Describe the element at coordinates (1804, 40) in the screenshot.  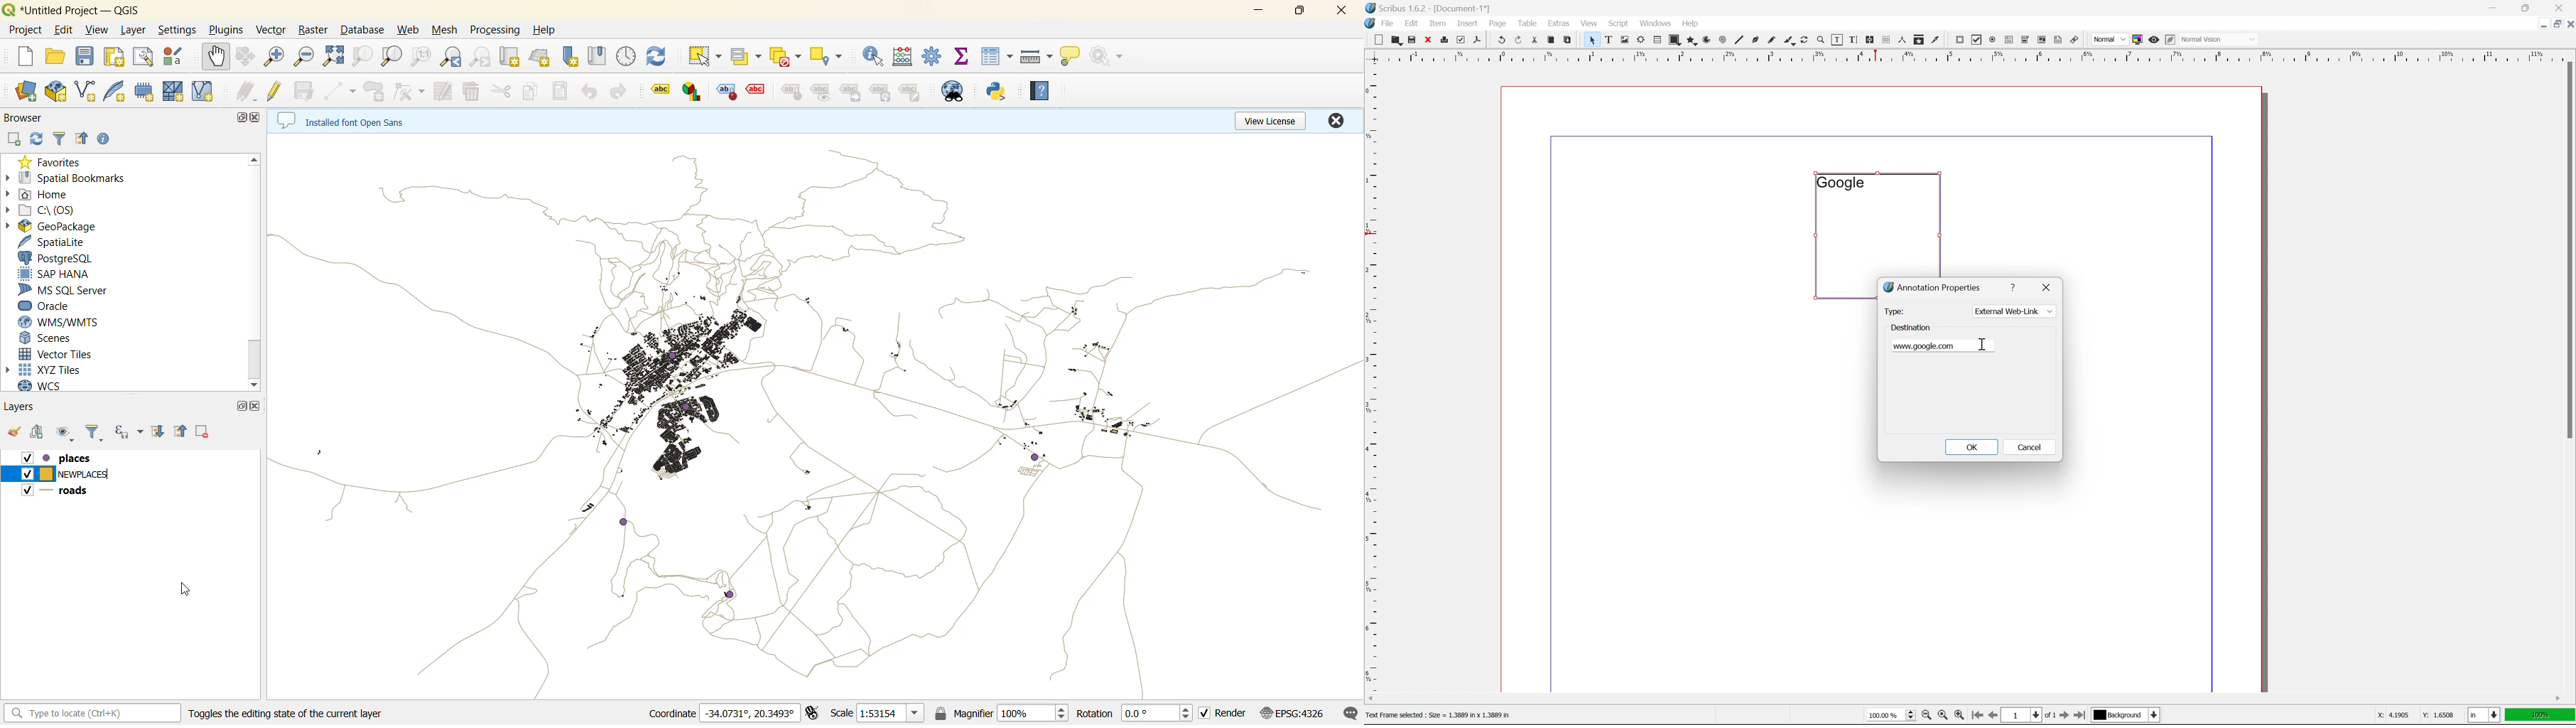
I see `rotate item` at that location.